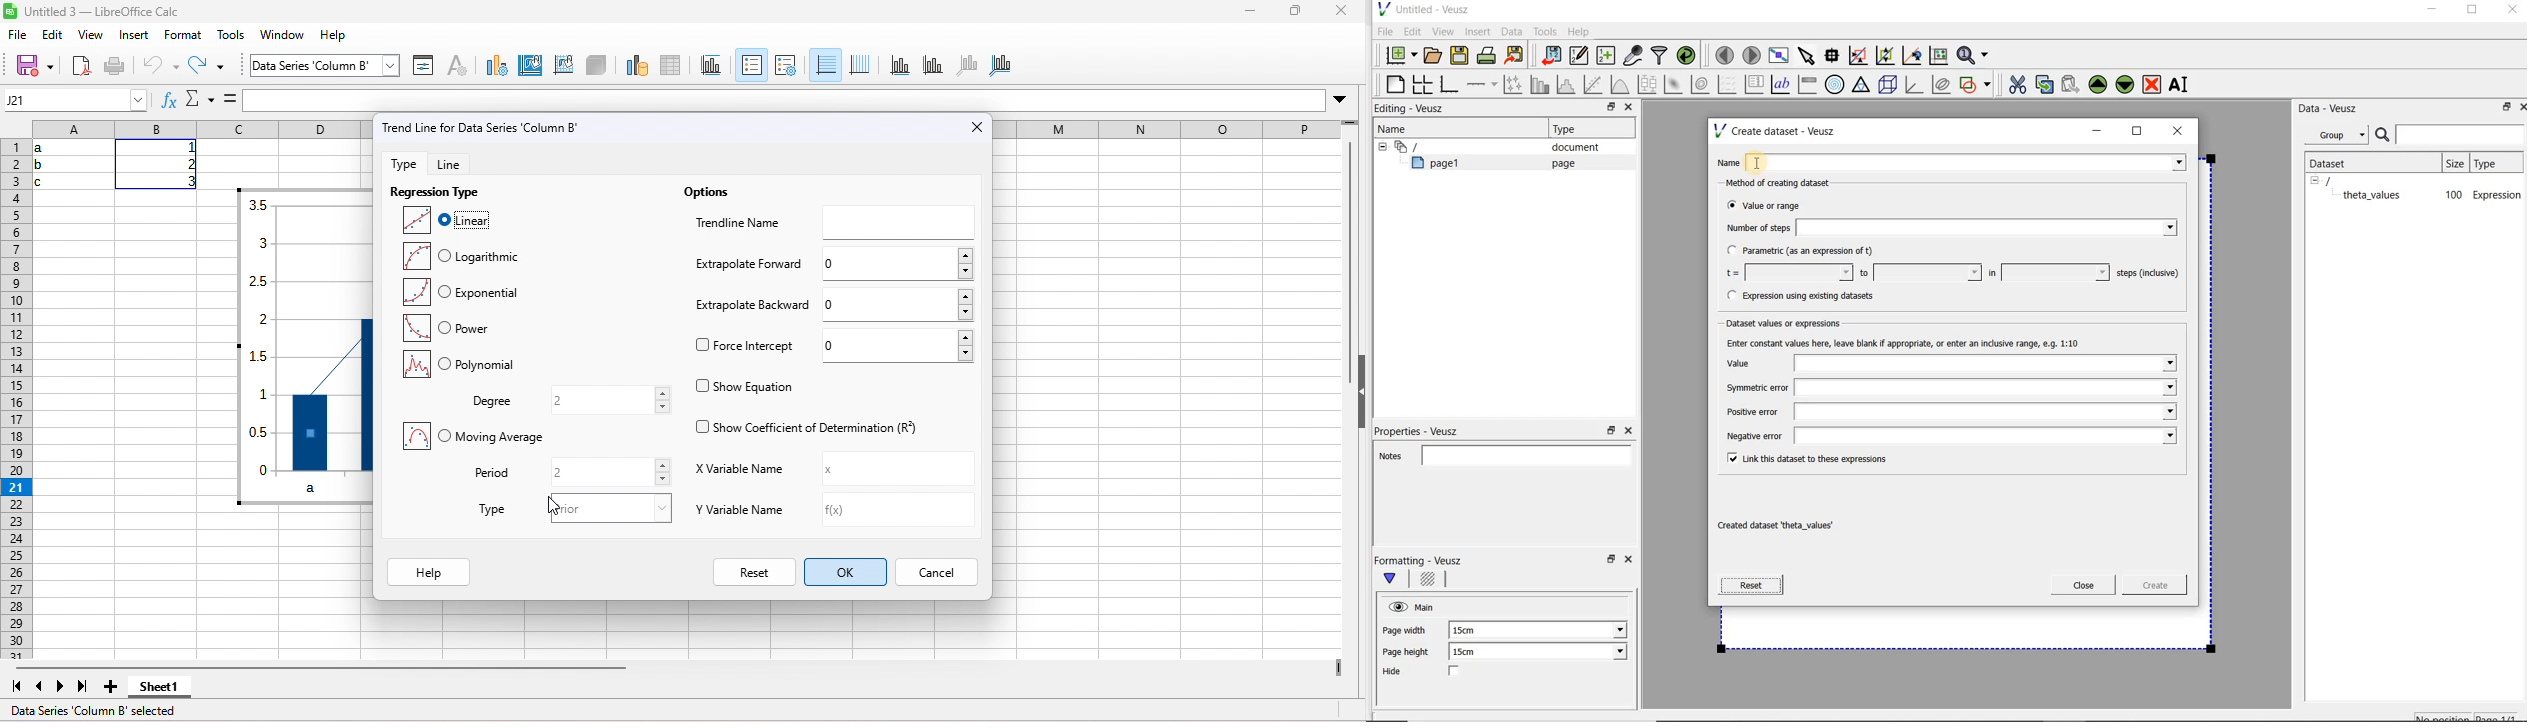  I want to click on Edit and enter new datasets, so click(1580, 56).